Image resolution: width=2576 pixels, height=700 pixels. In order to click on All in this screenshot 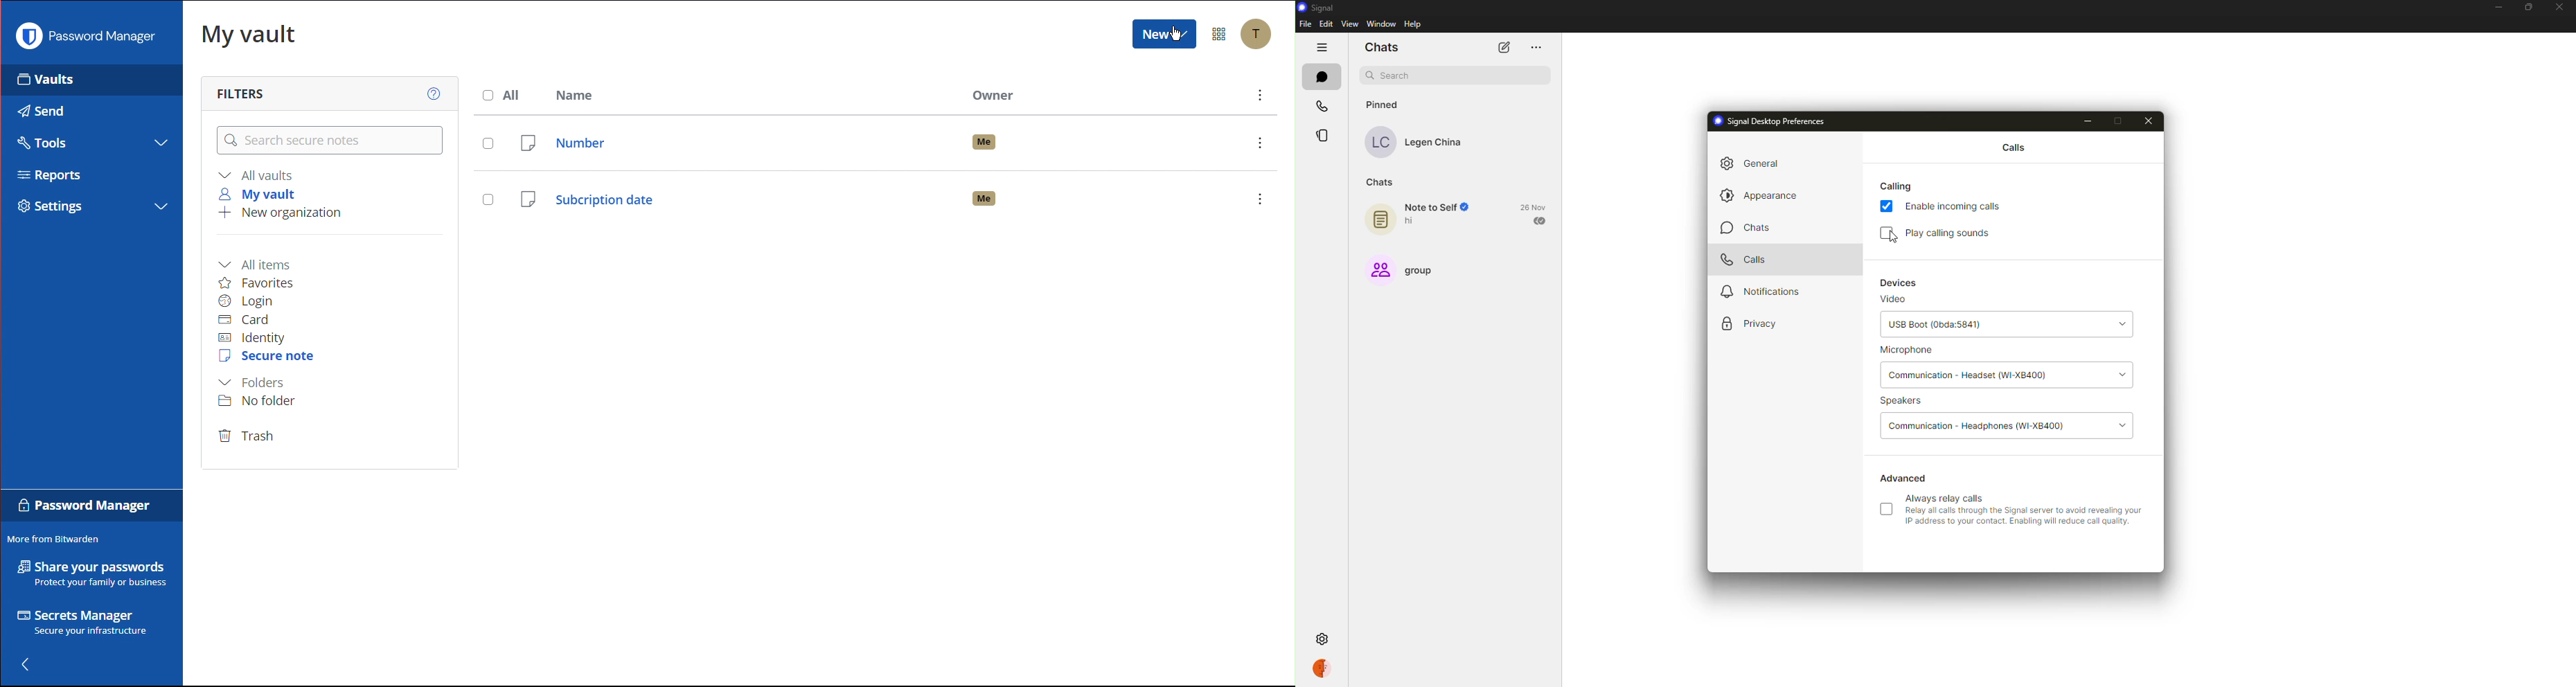, I will do `click(502, 94)`.